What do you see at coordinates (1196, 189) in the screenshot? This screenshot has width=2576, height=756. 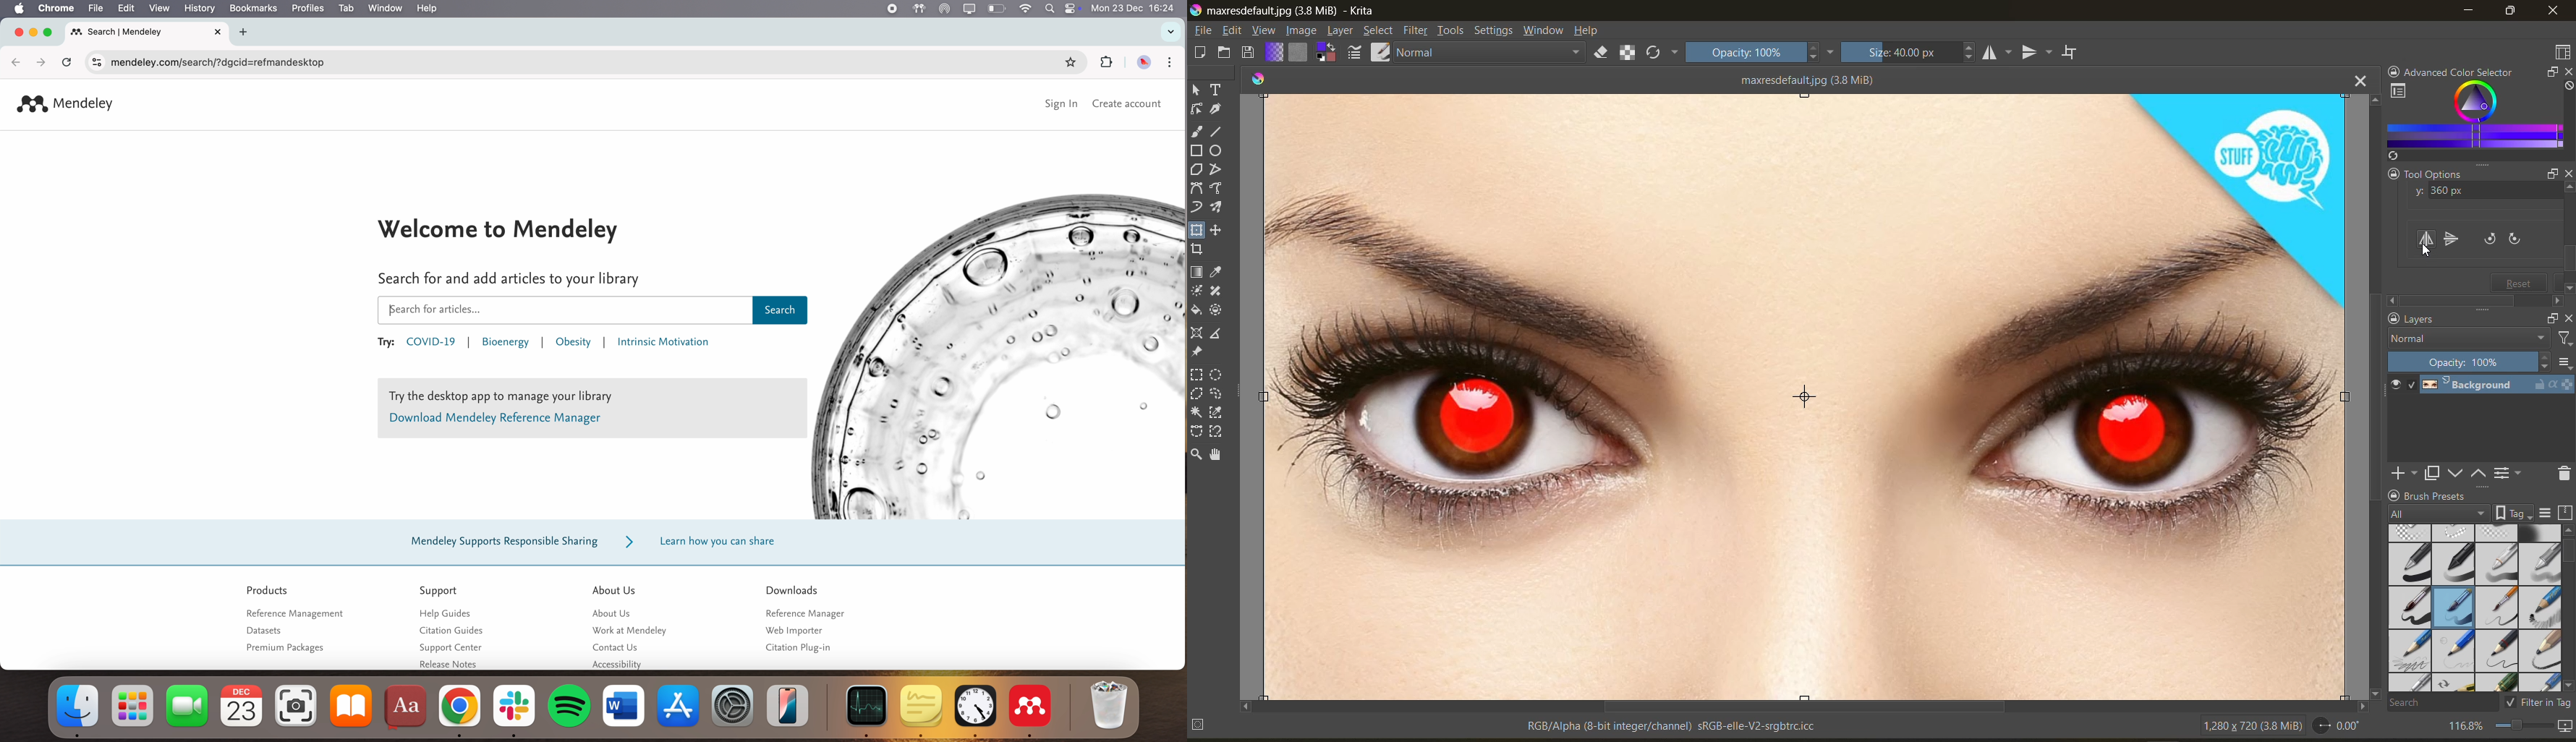 I see `tool` at bounding box center [1196, 189].